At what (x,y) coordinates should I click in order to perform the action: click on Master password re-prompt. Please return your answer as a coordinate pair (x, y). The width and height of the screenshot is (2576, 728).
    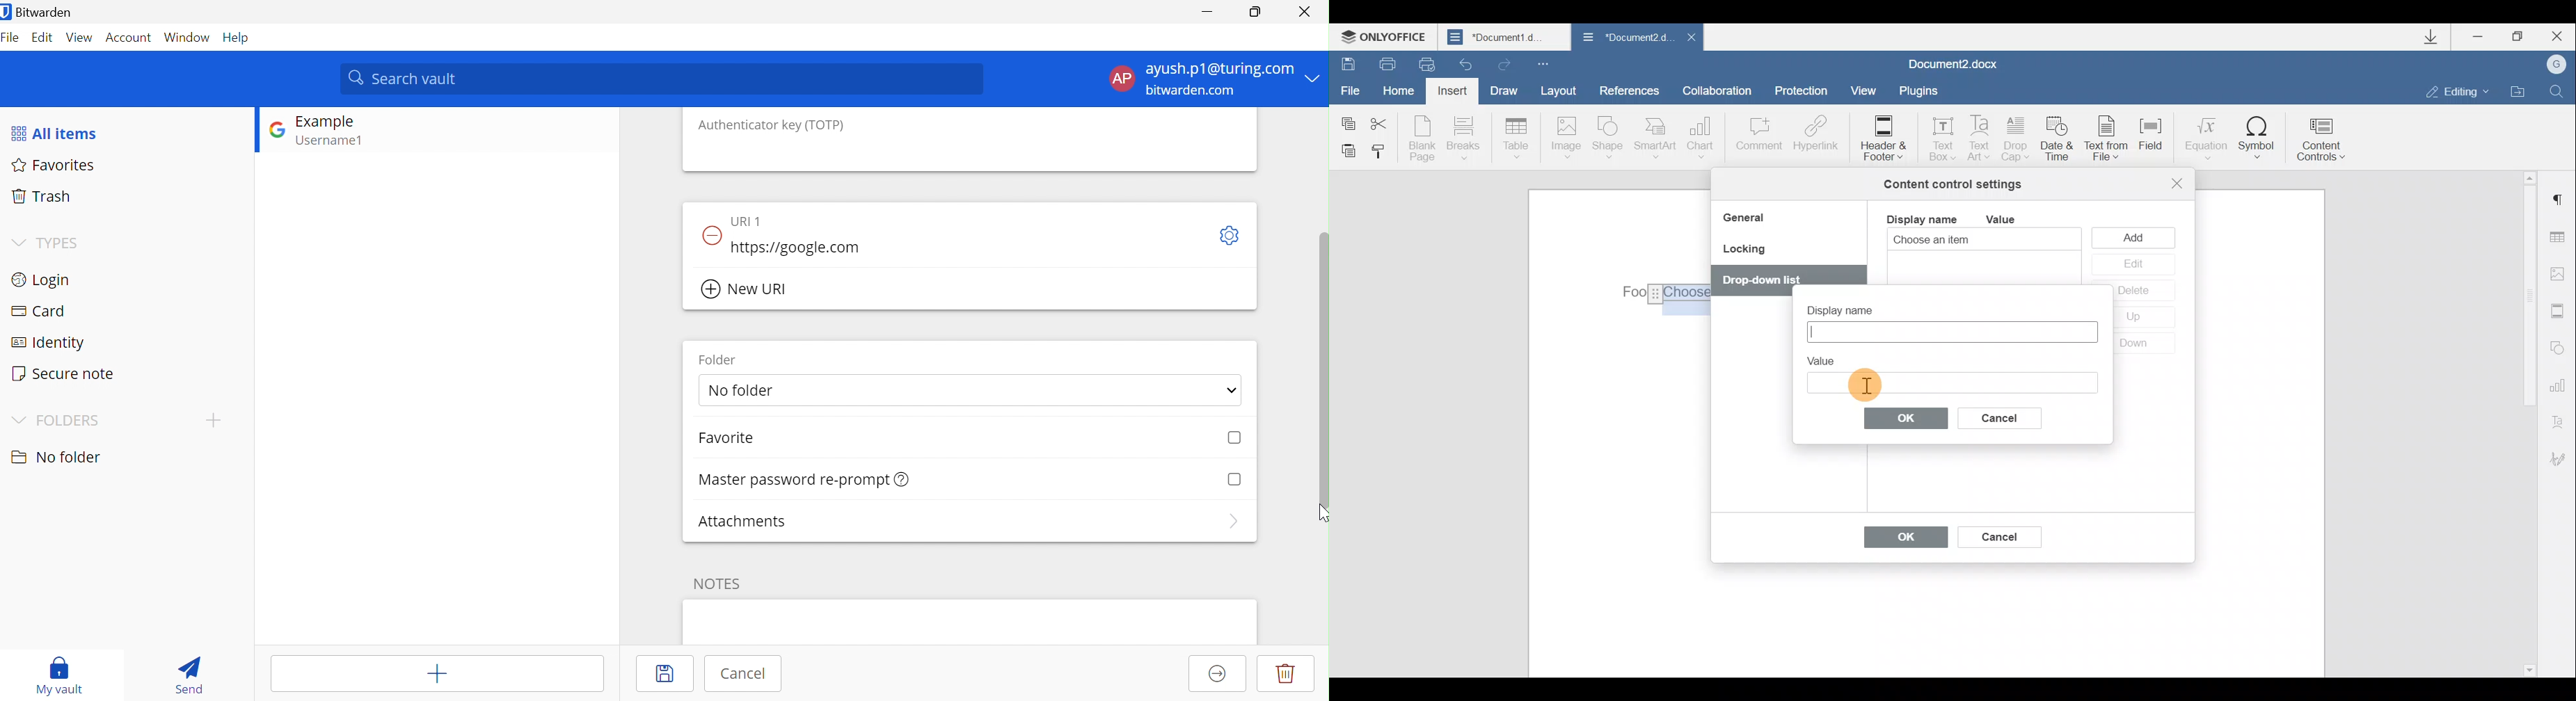
    Looking at the image, I should click on (792, 480).